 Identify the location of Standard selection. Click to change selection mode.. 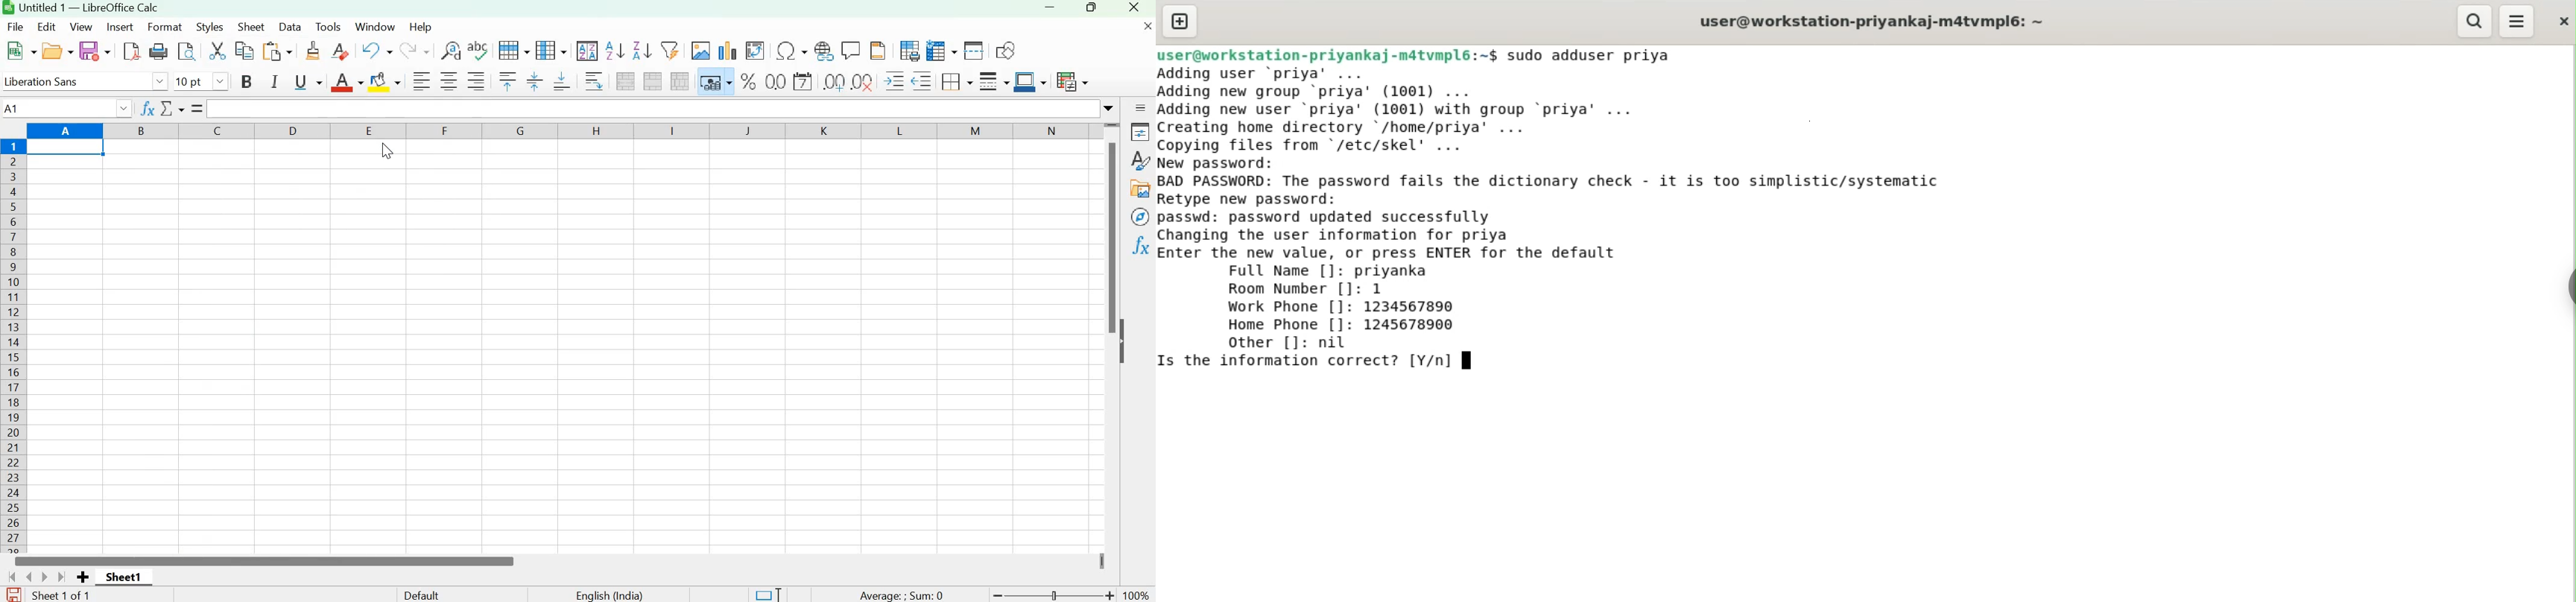
(768, 594).